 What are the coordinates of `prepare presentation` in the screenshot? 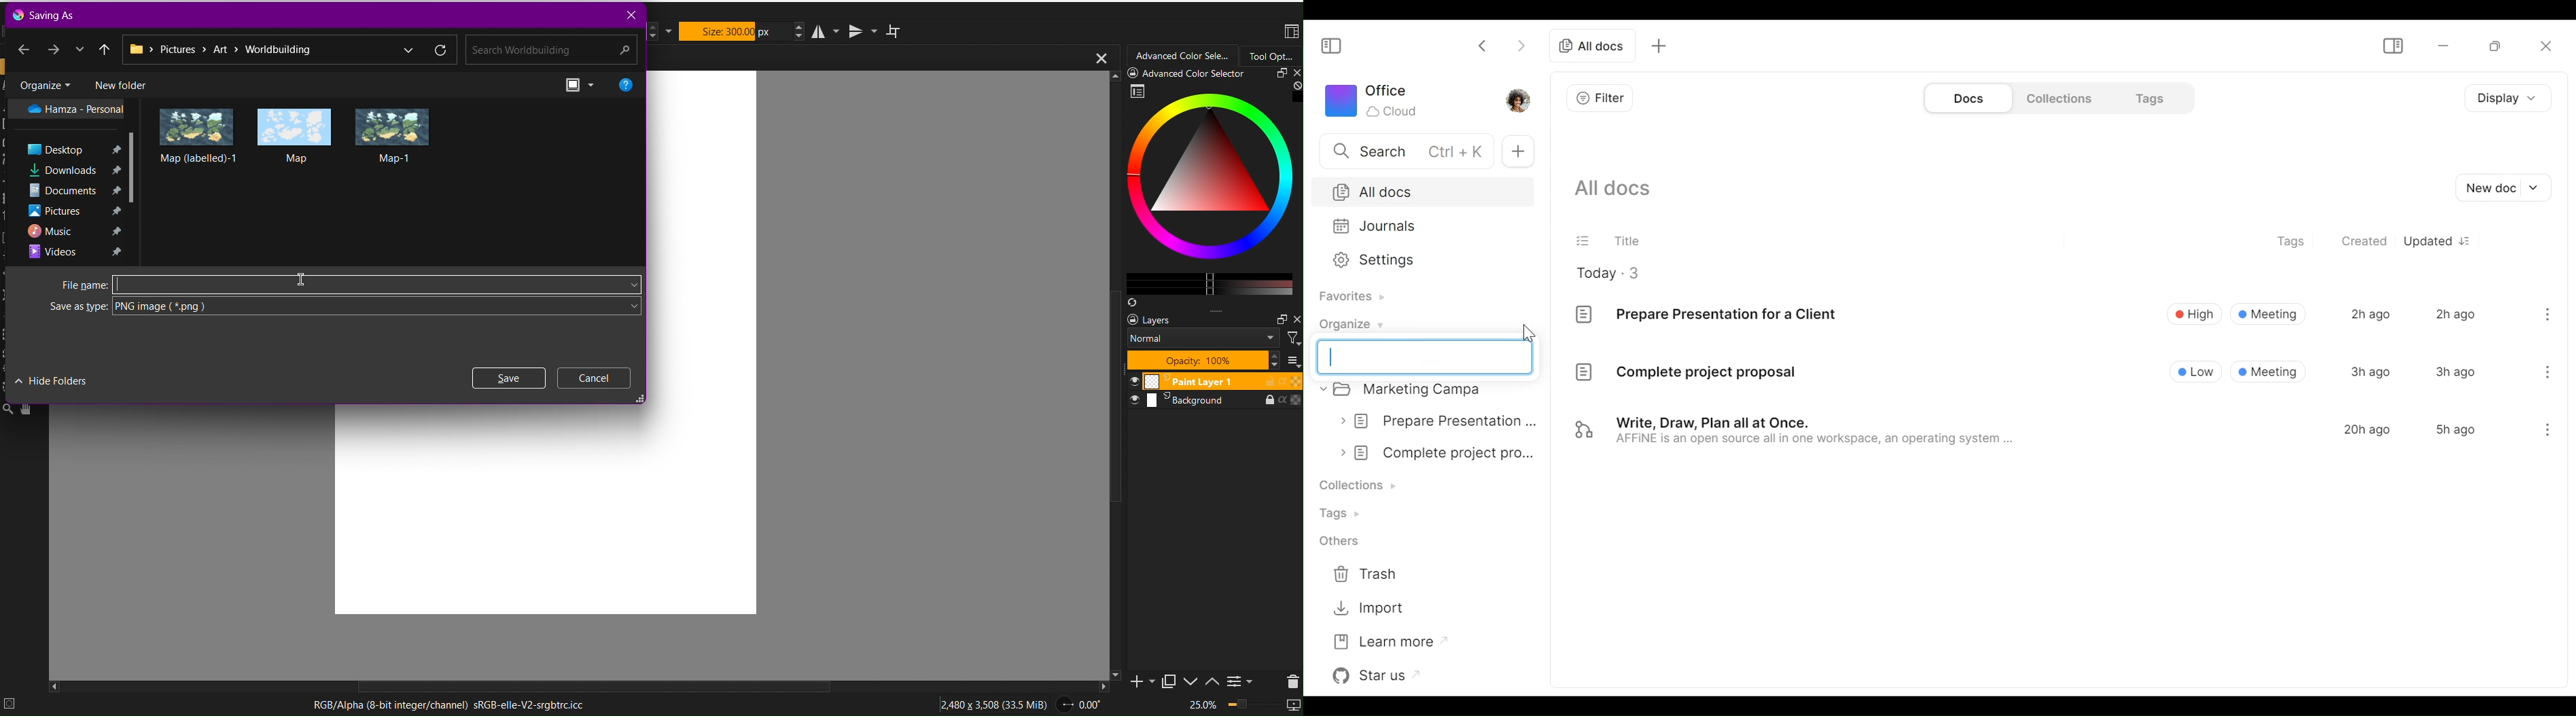 It's located at (1440, 420).